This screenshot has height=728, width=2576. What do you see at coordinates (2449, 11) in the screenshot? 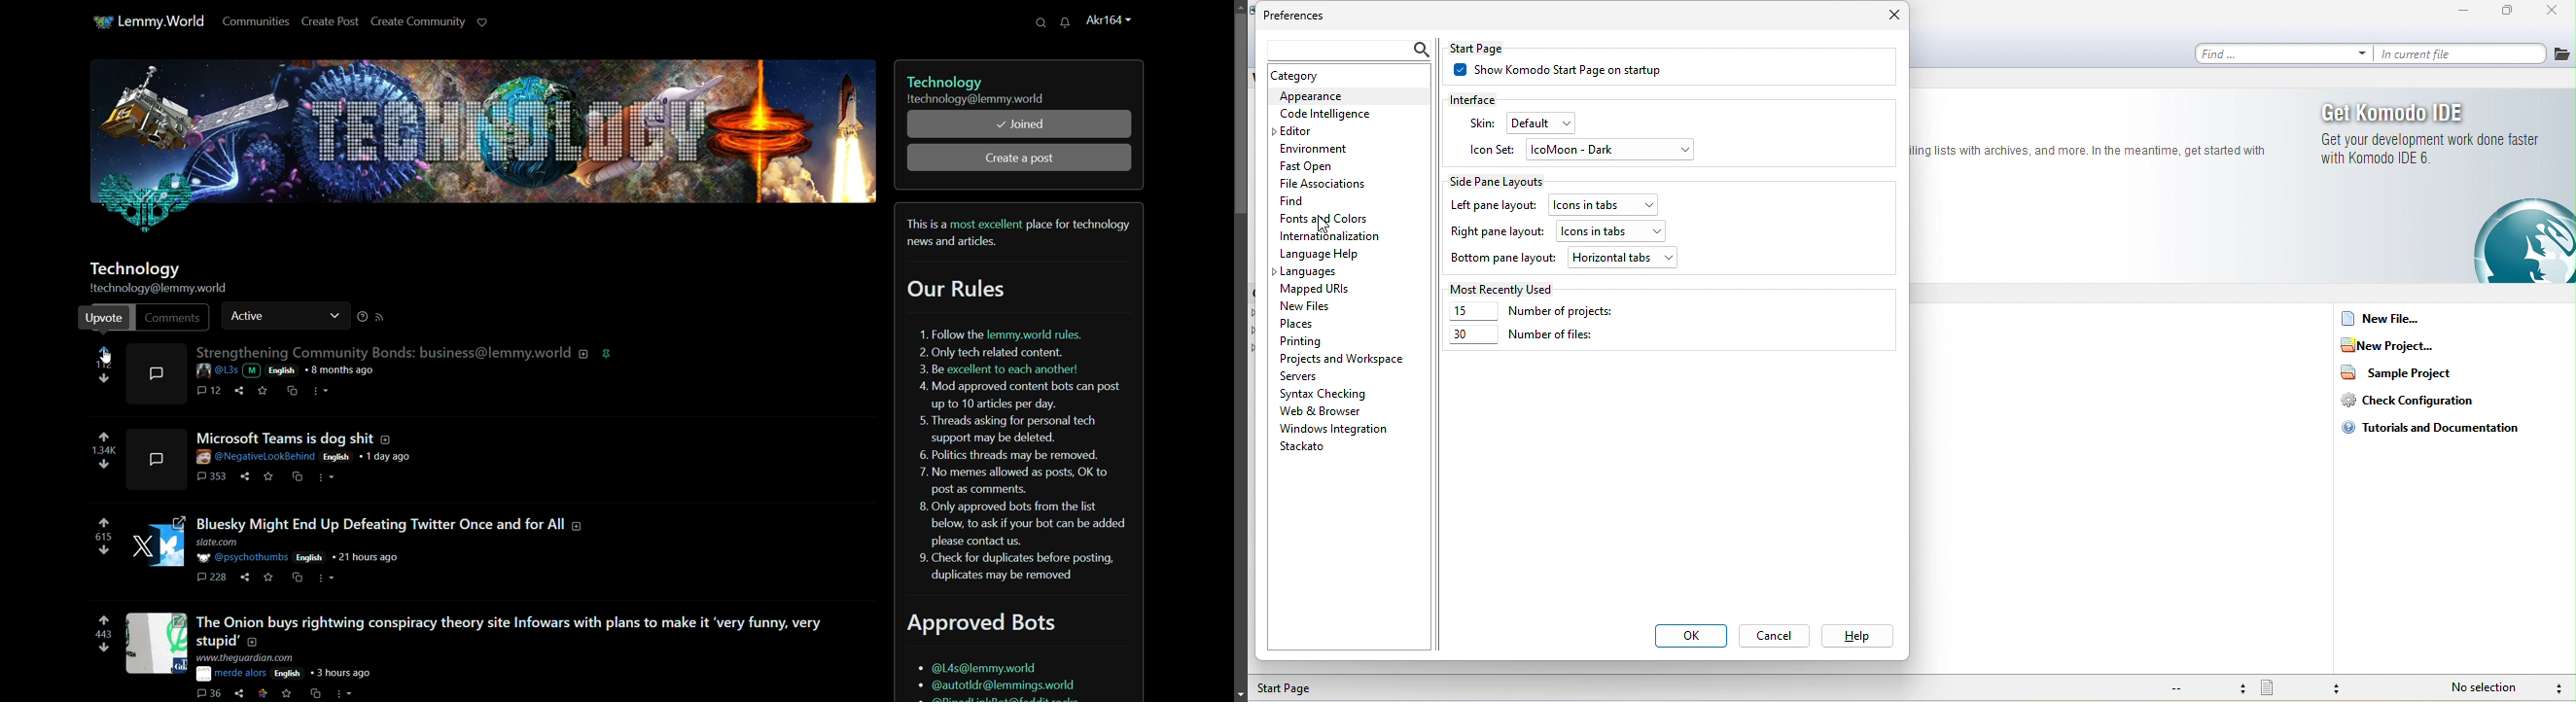
I see `minimize` at bounding box center [2449, 11].